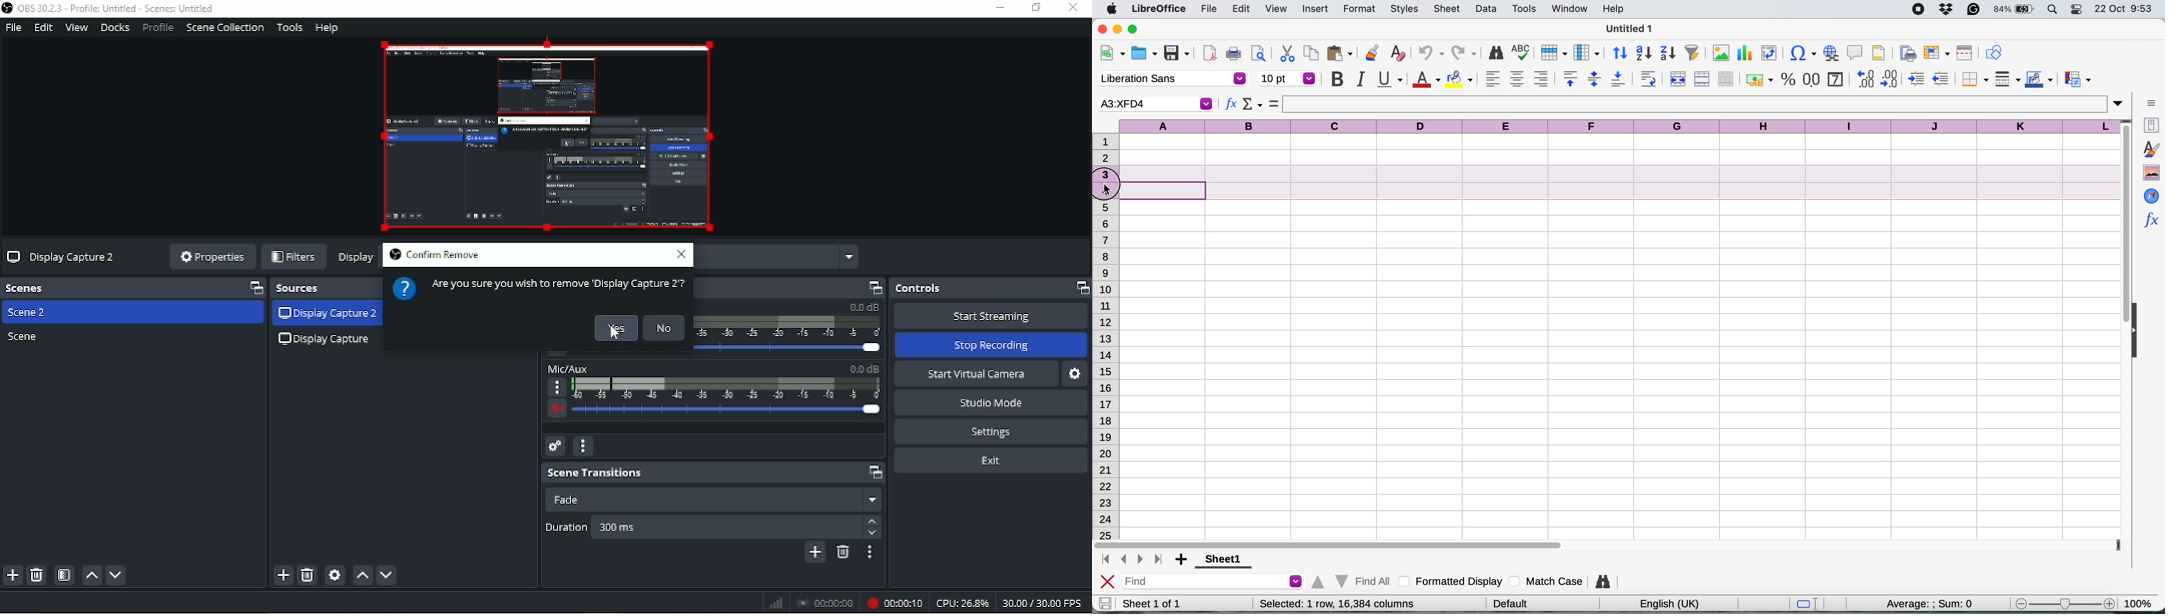 The image size is (2184, 616). Describe the element at coordinates (327, 341) in the screenshot. I see `Display capture ` at that location.